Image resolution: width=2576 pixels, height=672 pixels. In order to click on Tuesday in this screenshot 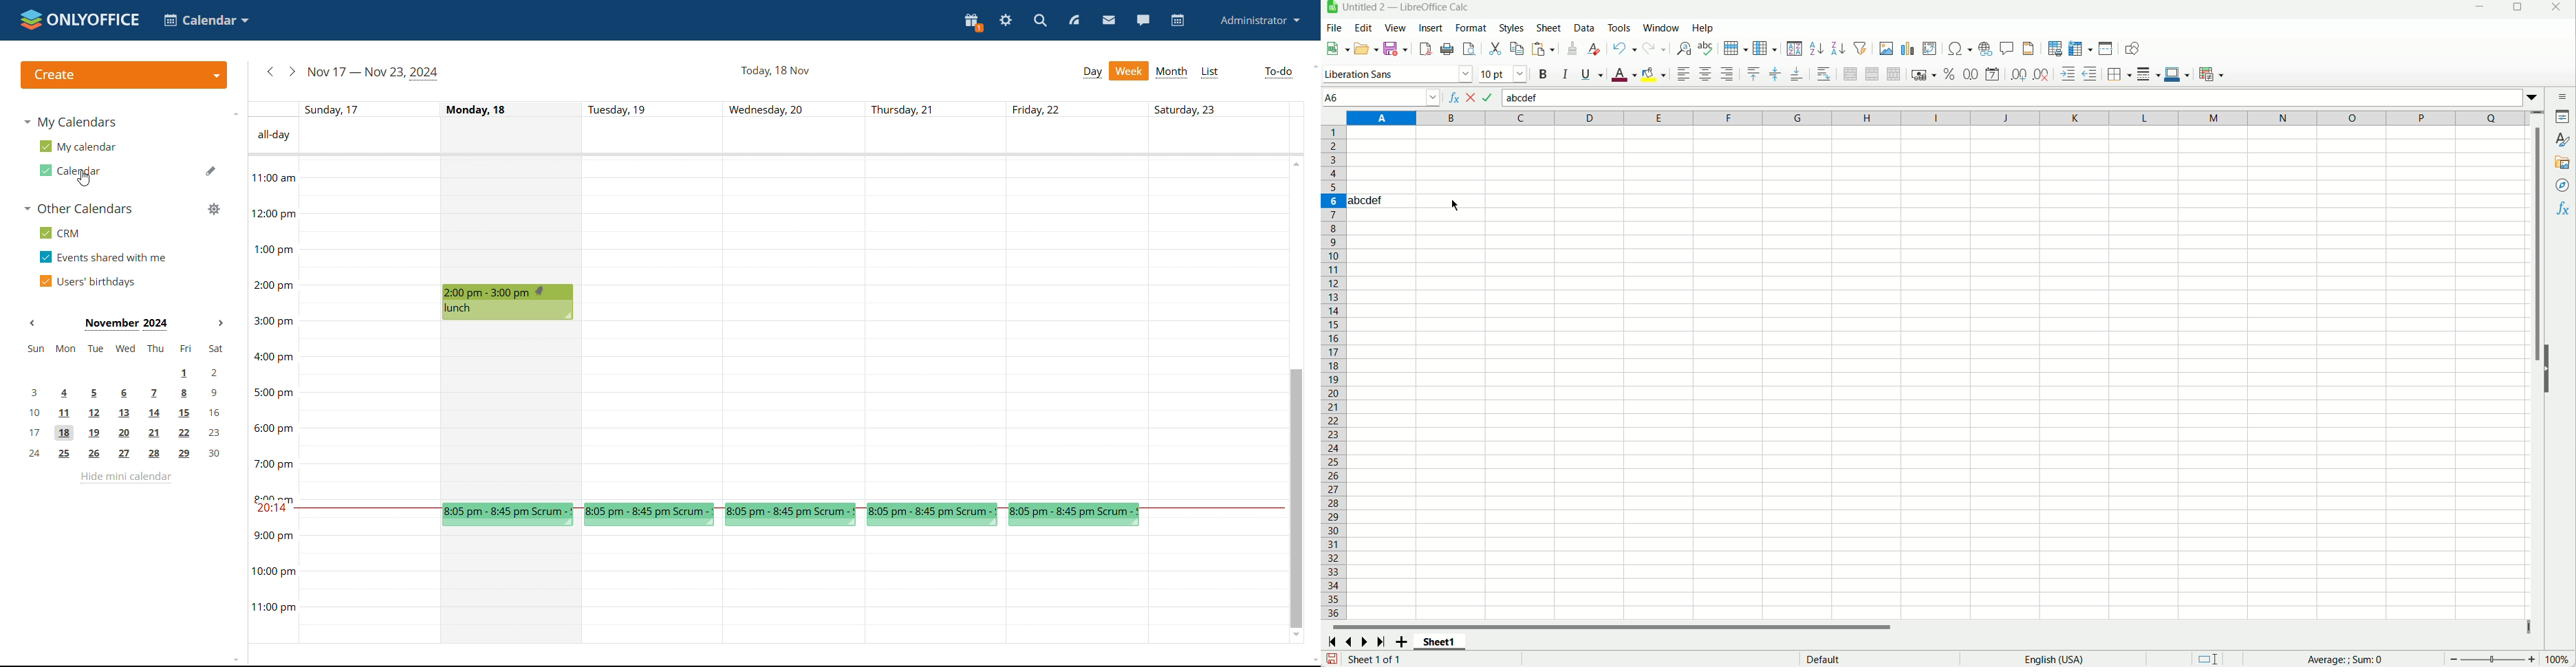, I will do `click(655, 588)`.